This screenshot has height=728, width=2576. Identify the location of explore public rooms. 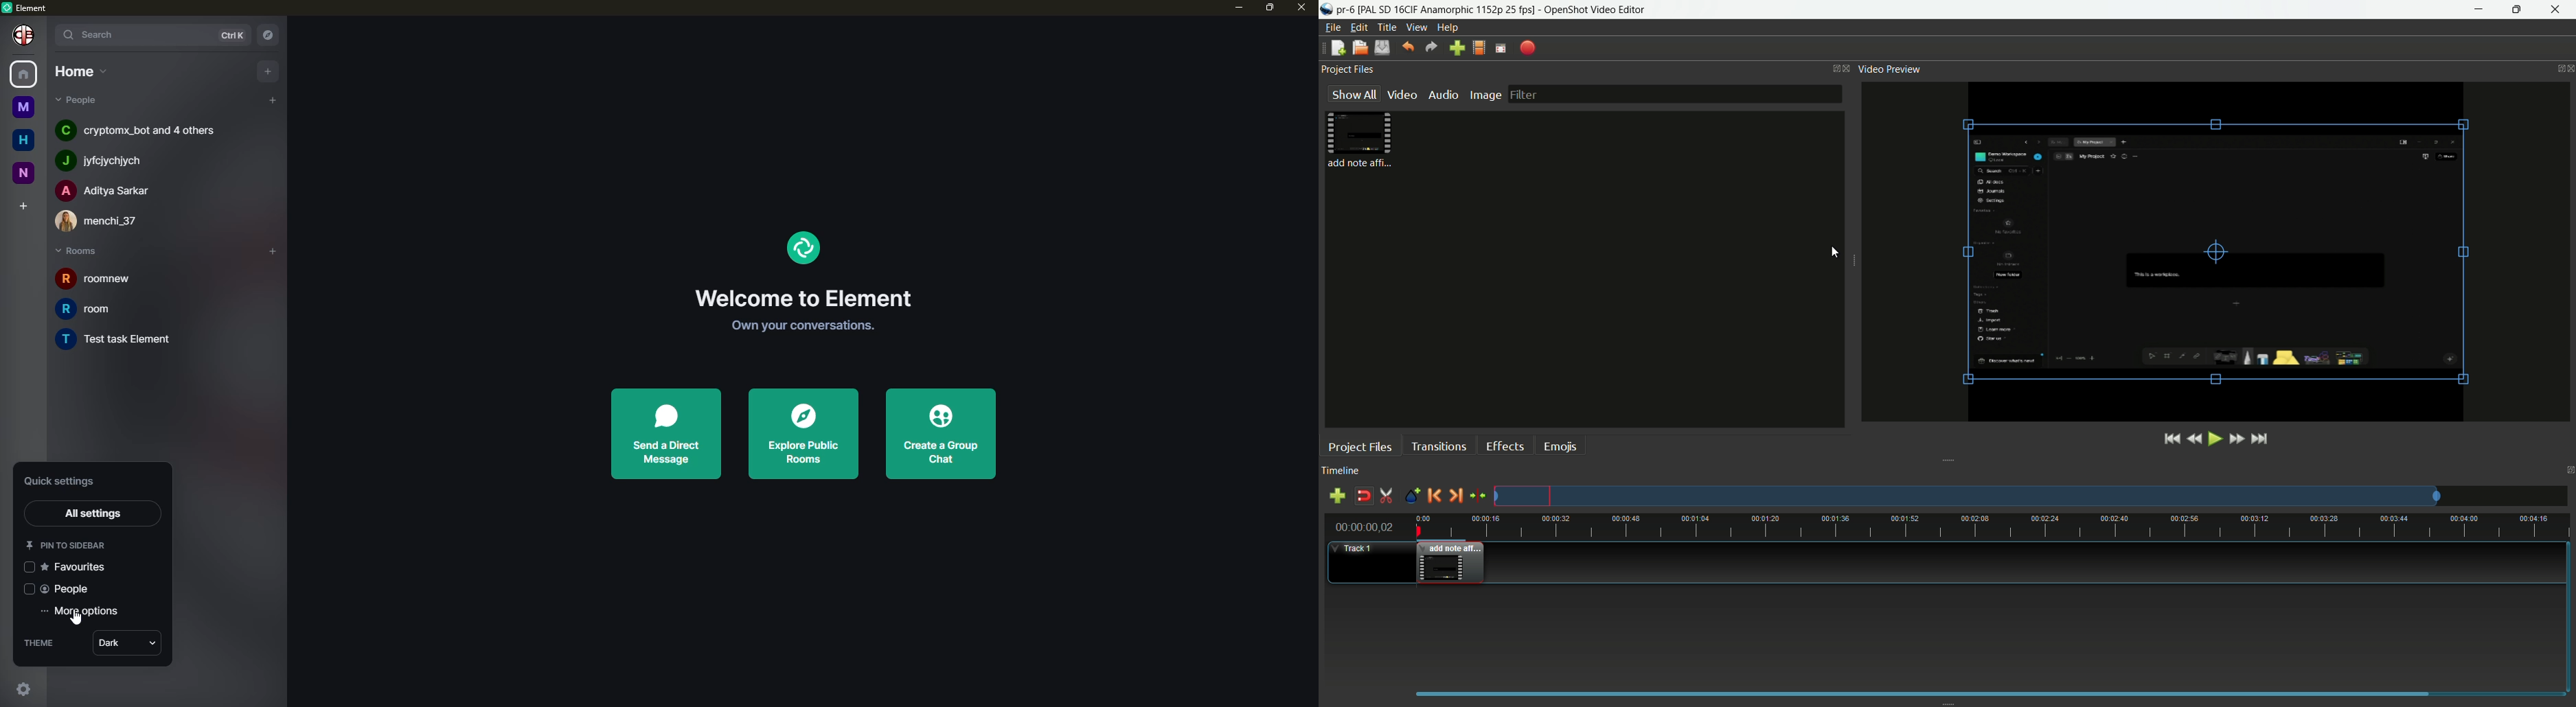
(800, 434).